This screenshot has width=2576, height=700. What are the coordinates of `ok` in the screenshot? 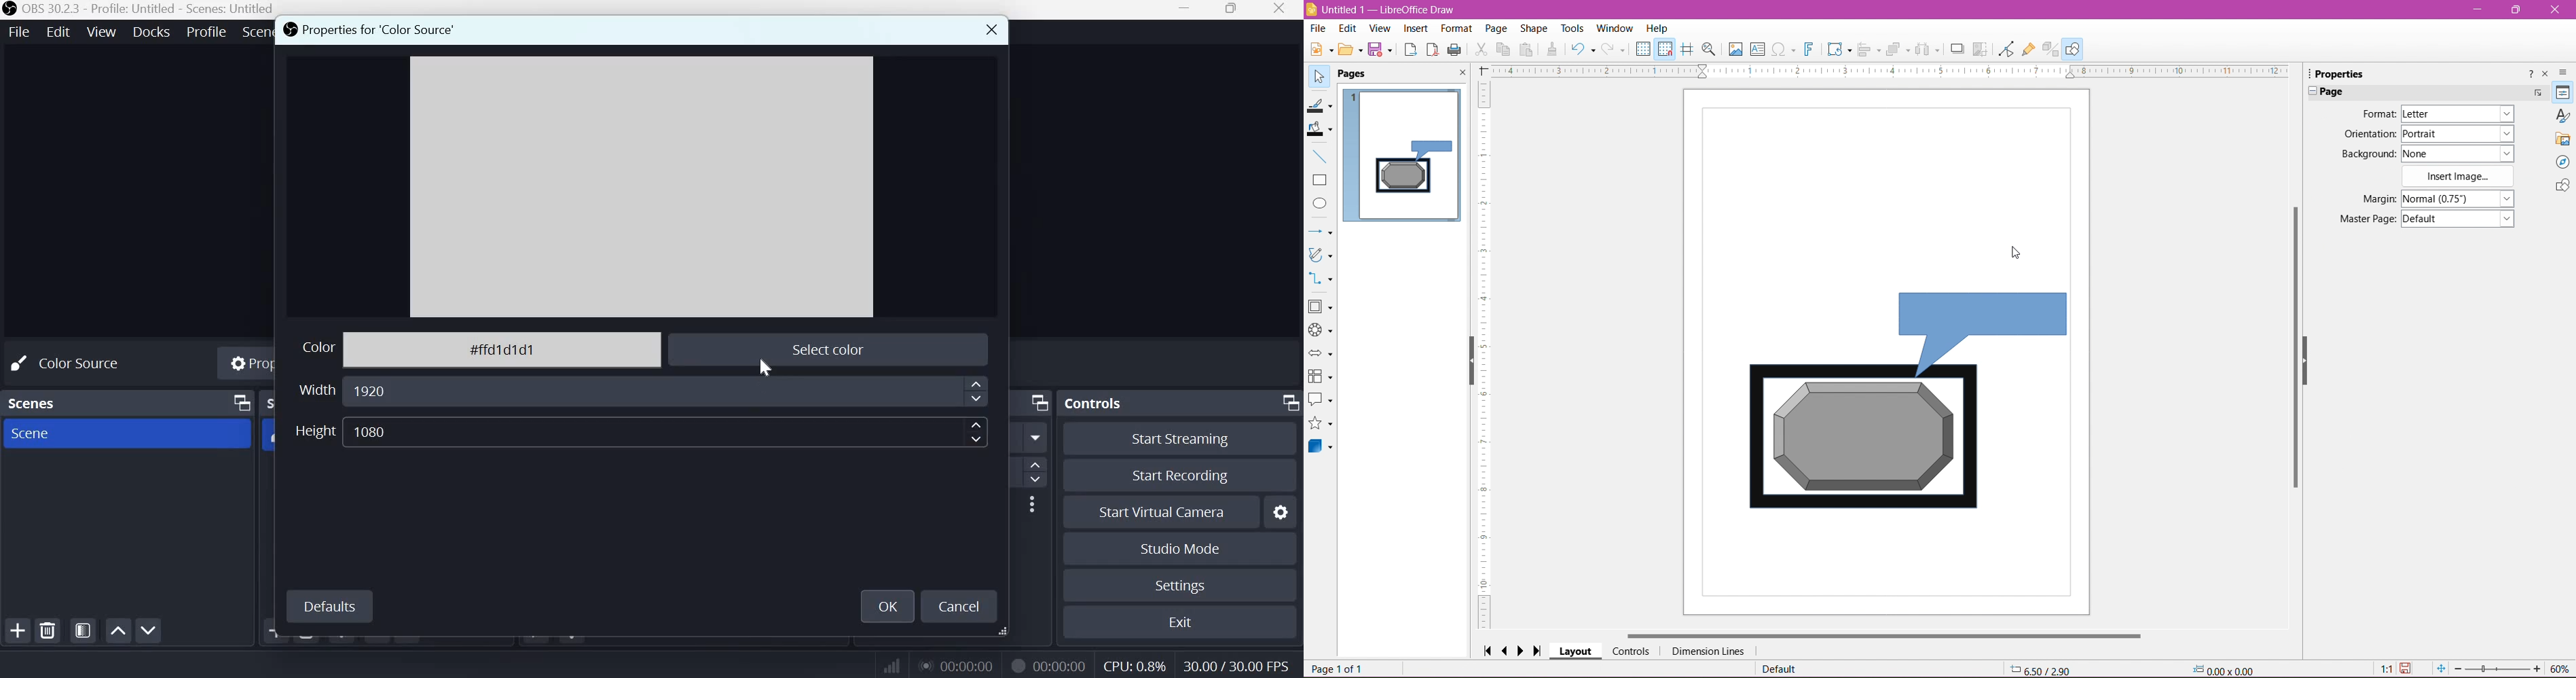 It's located at (889, 604).